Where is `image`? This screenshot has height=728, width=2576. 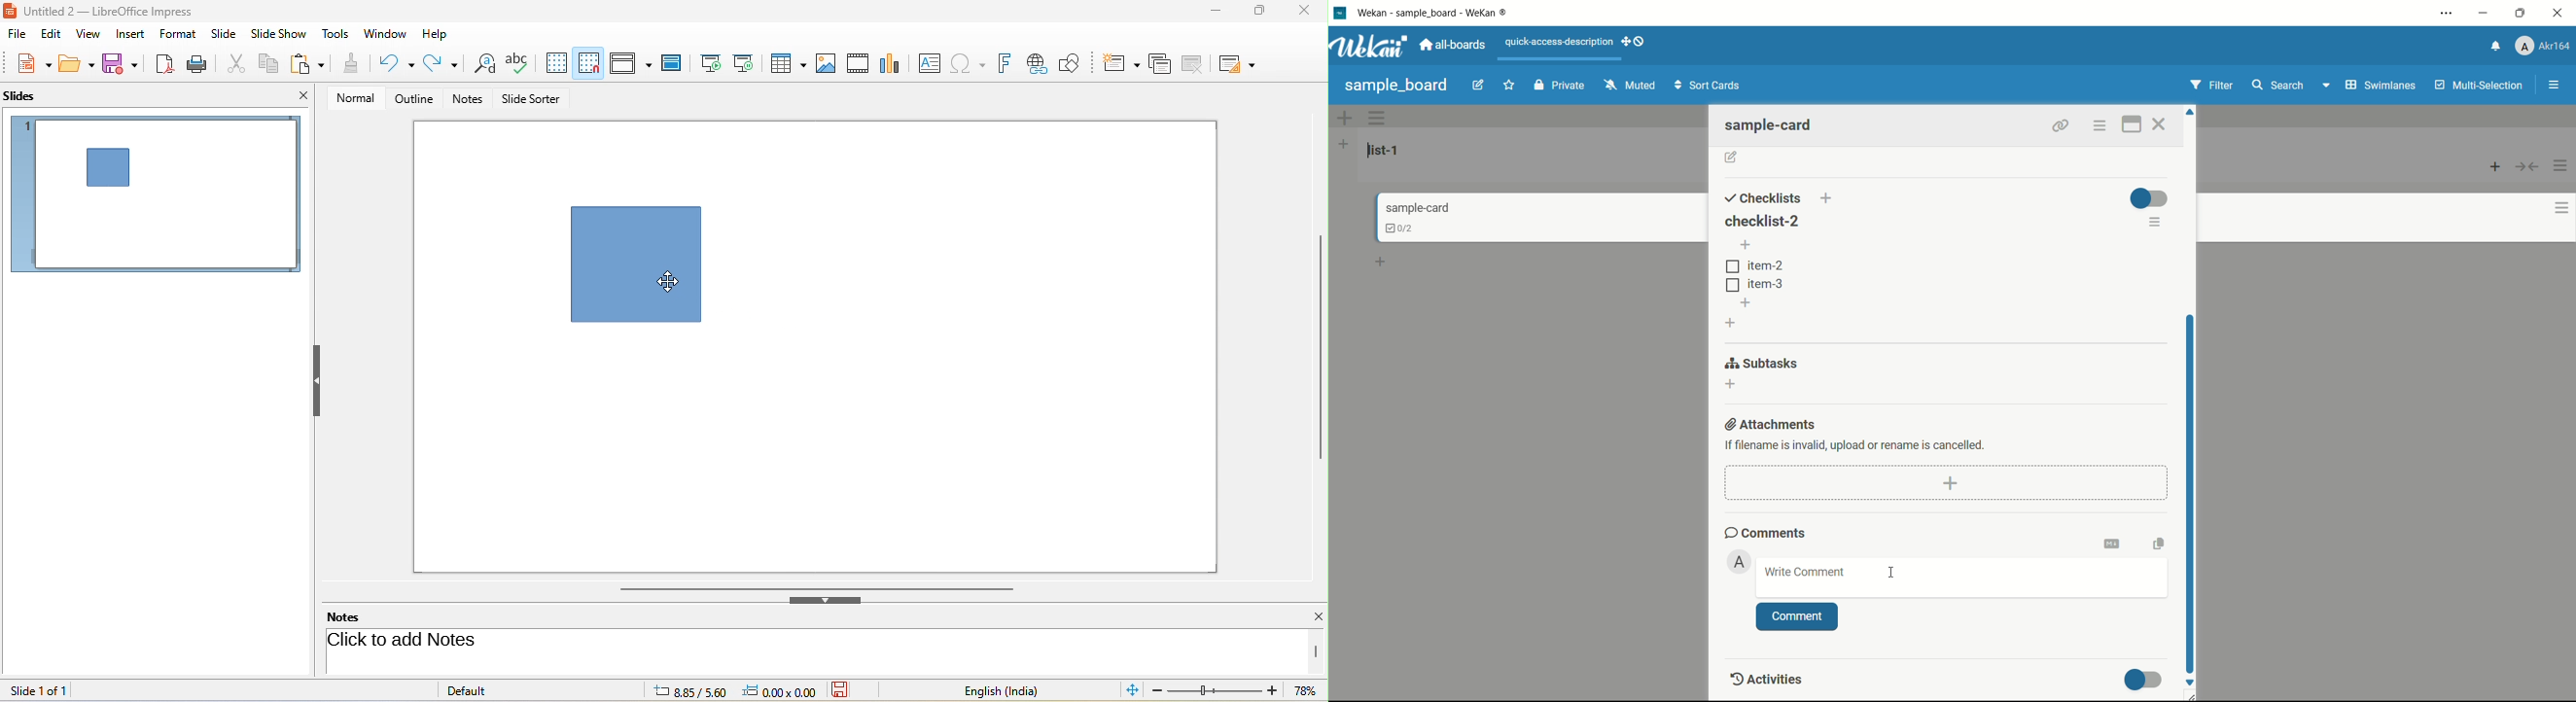 image is located at coordinates (827, 62).